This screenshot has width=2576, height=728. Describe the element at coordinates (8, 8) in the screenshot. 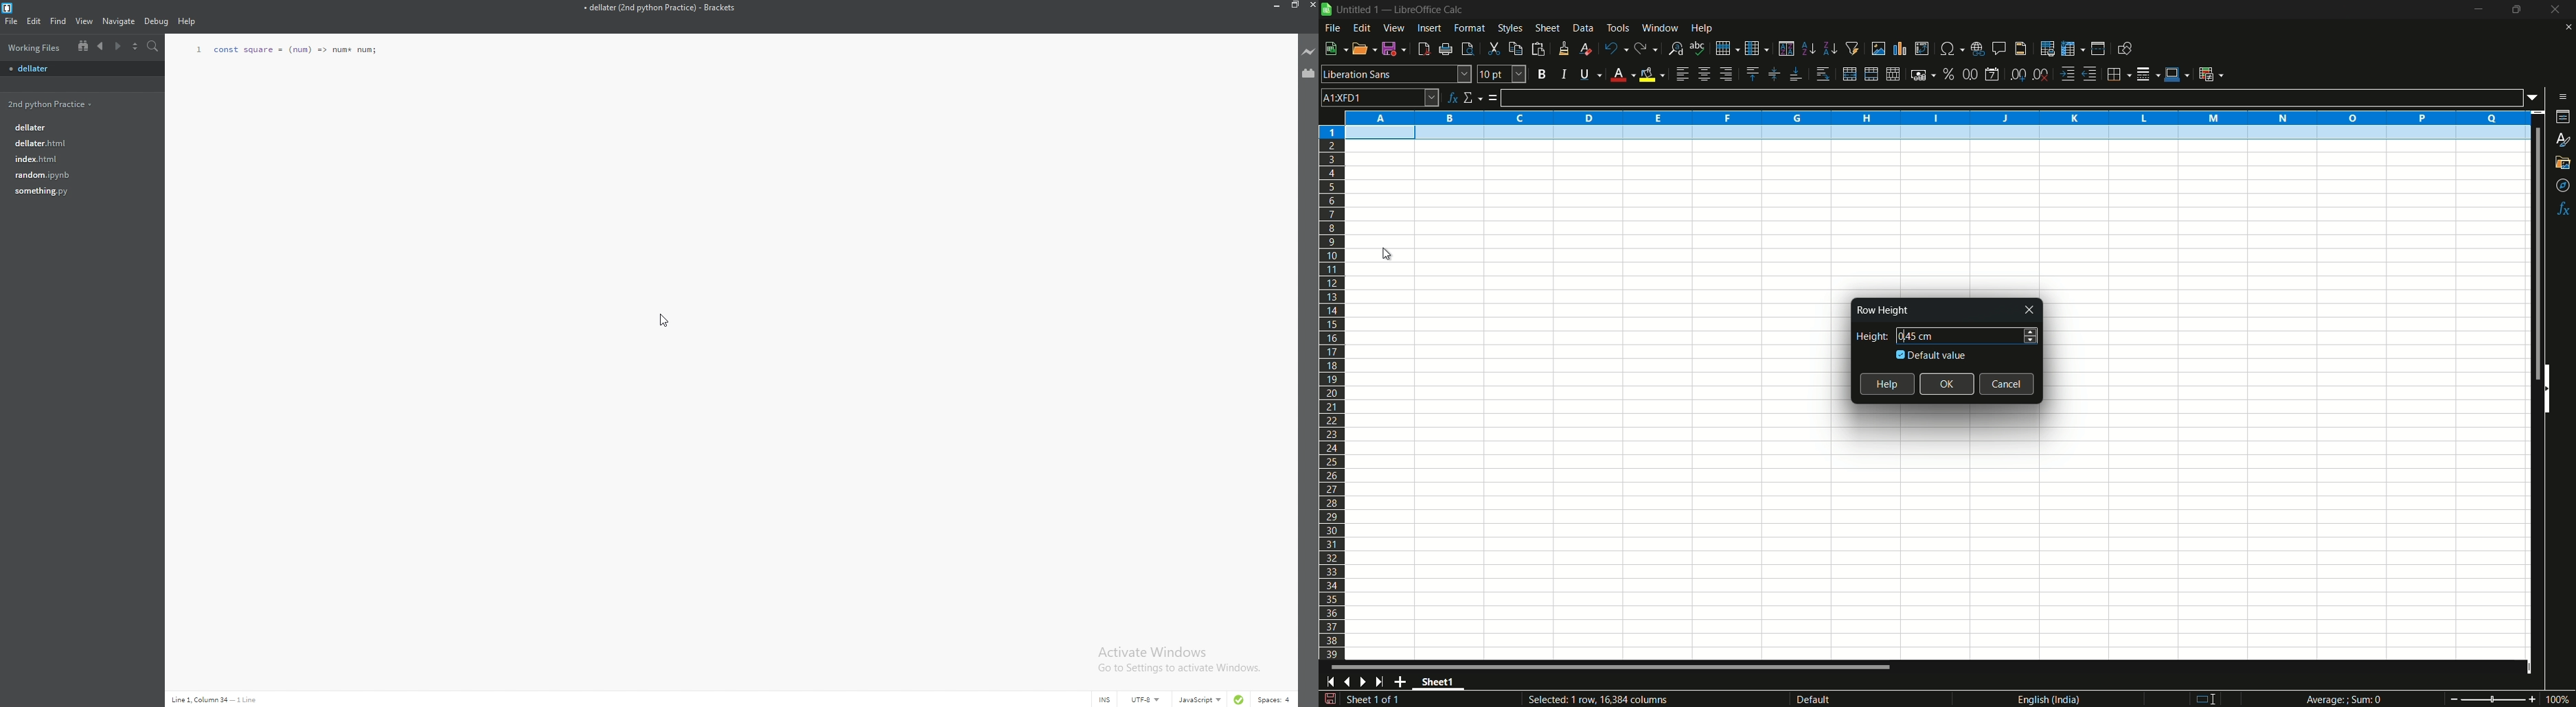

I see `brackets` at that location.